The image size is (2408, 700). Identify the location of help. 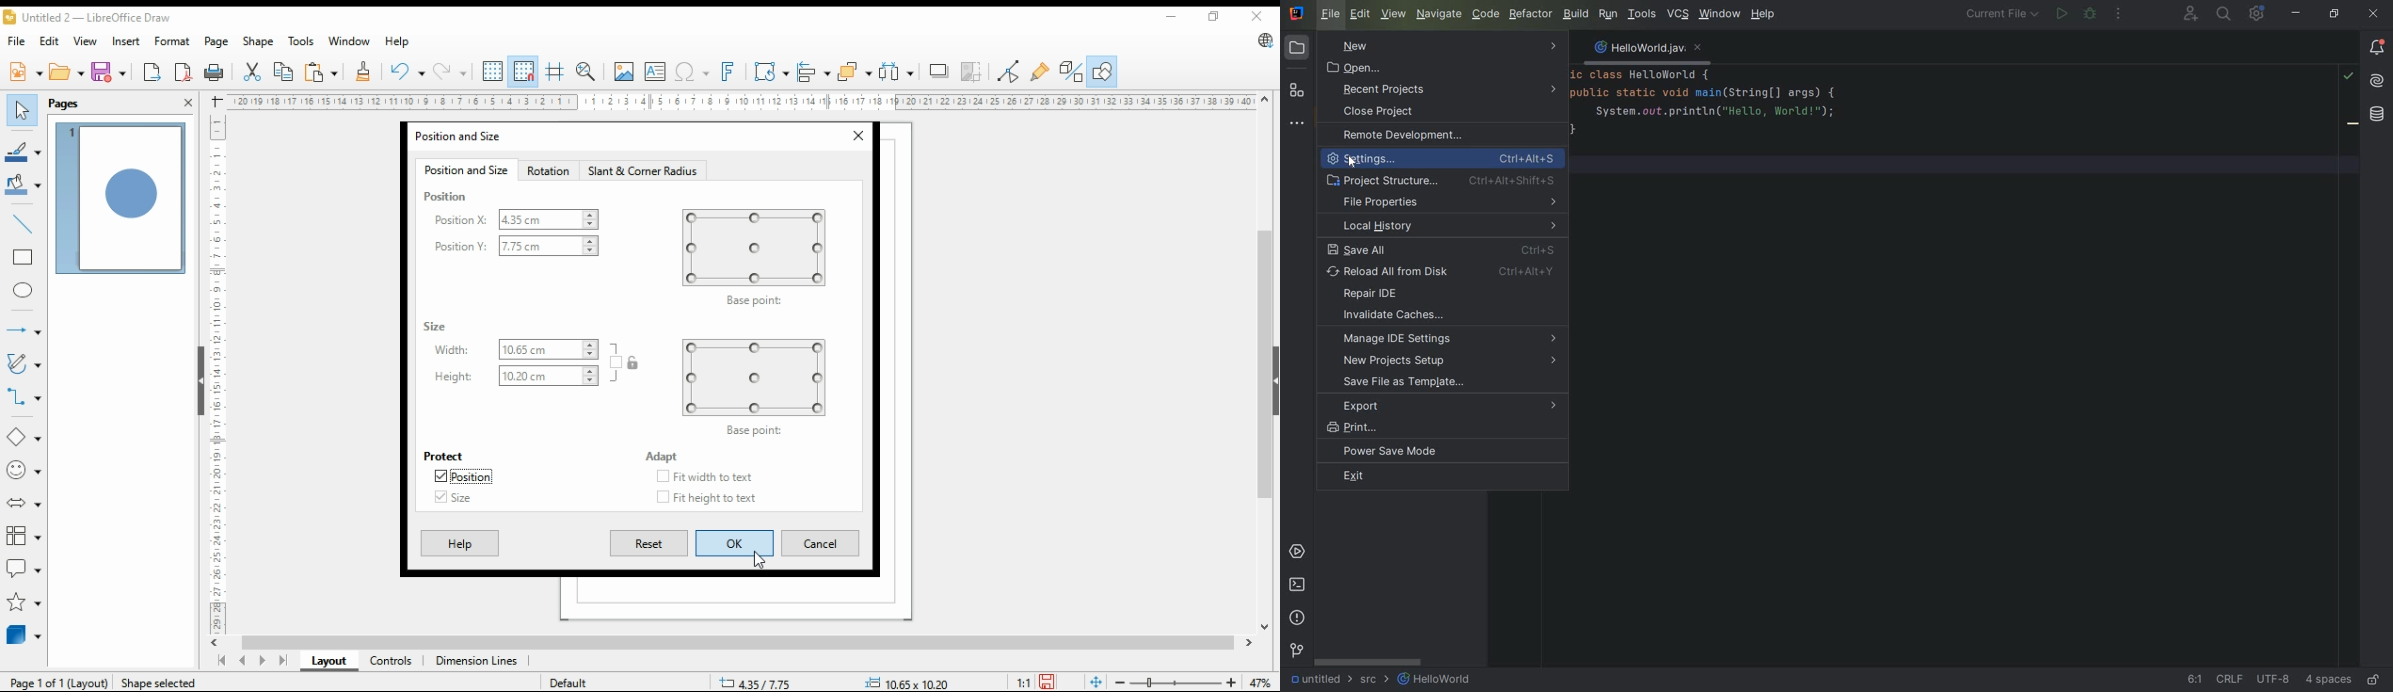
(457, 543).